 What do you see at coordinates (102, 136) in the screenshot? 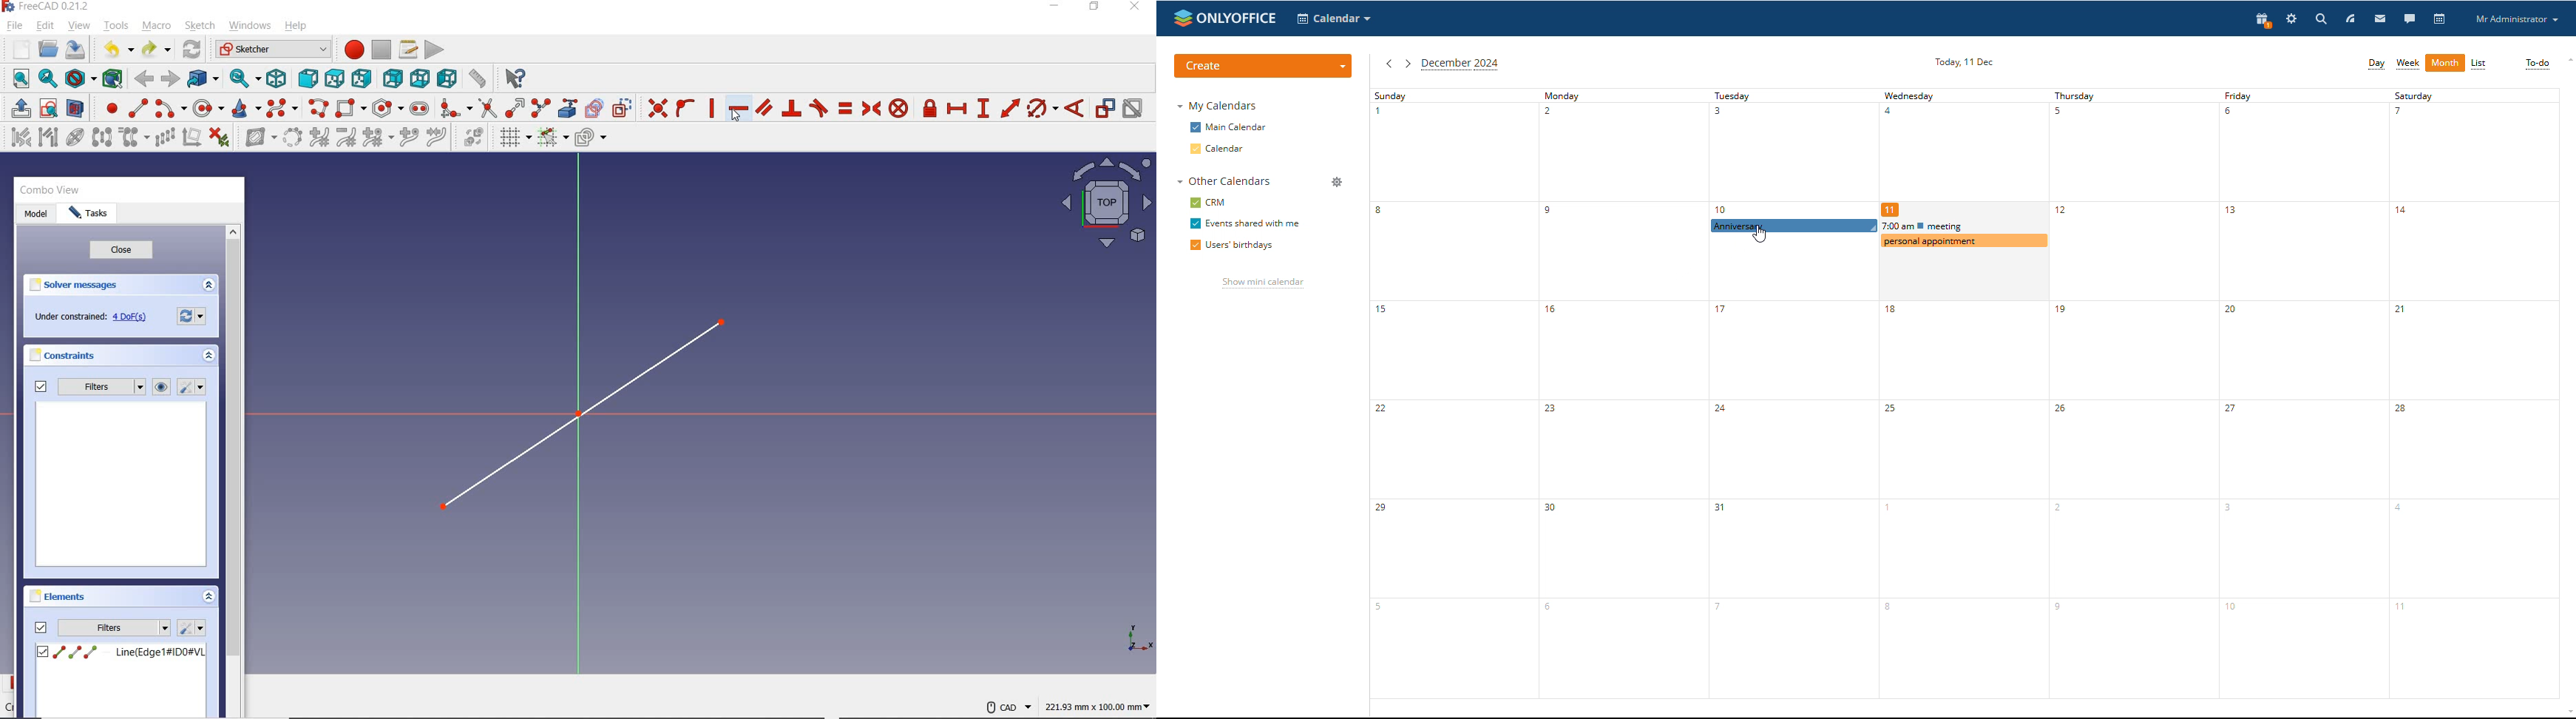
I see `SYMMETRY` at bounding box center [102, 136].